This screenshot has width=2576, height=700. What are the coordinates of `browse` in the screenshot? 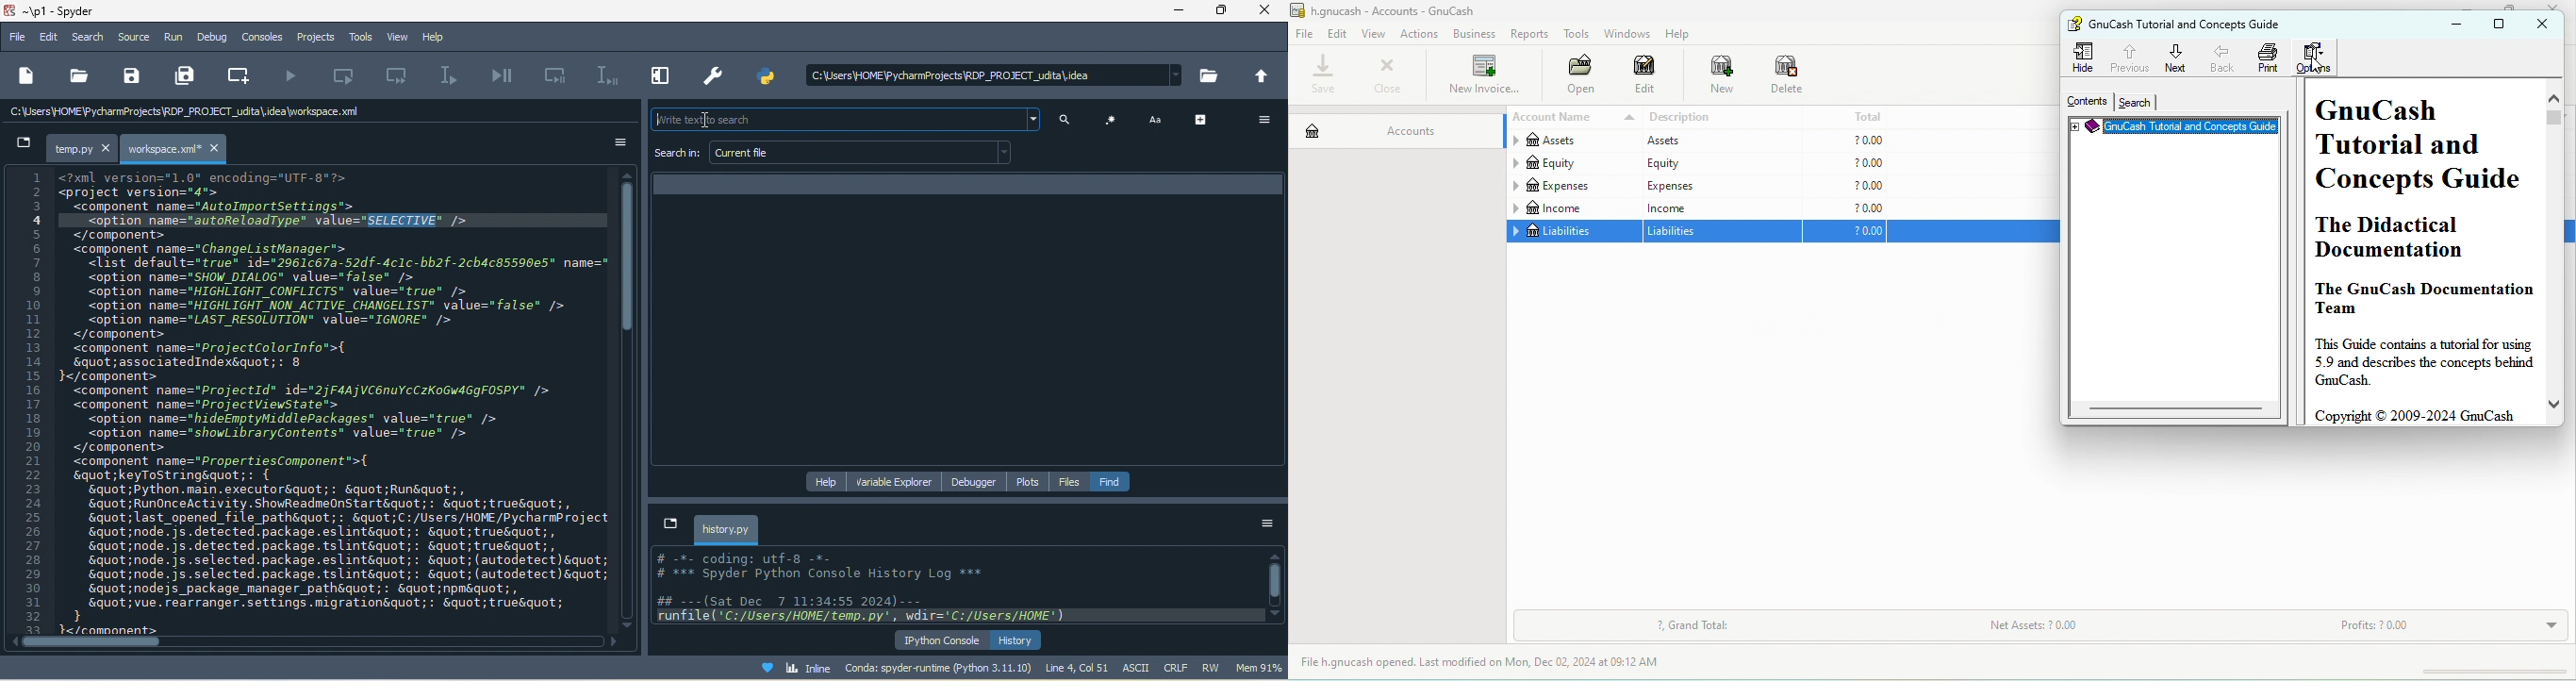 It's located at (1212, 79).